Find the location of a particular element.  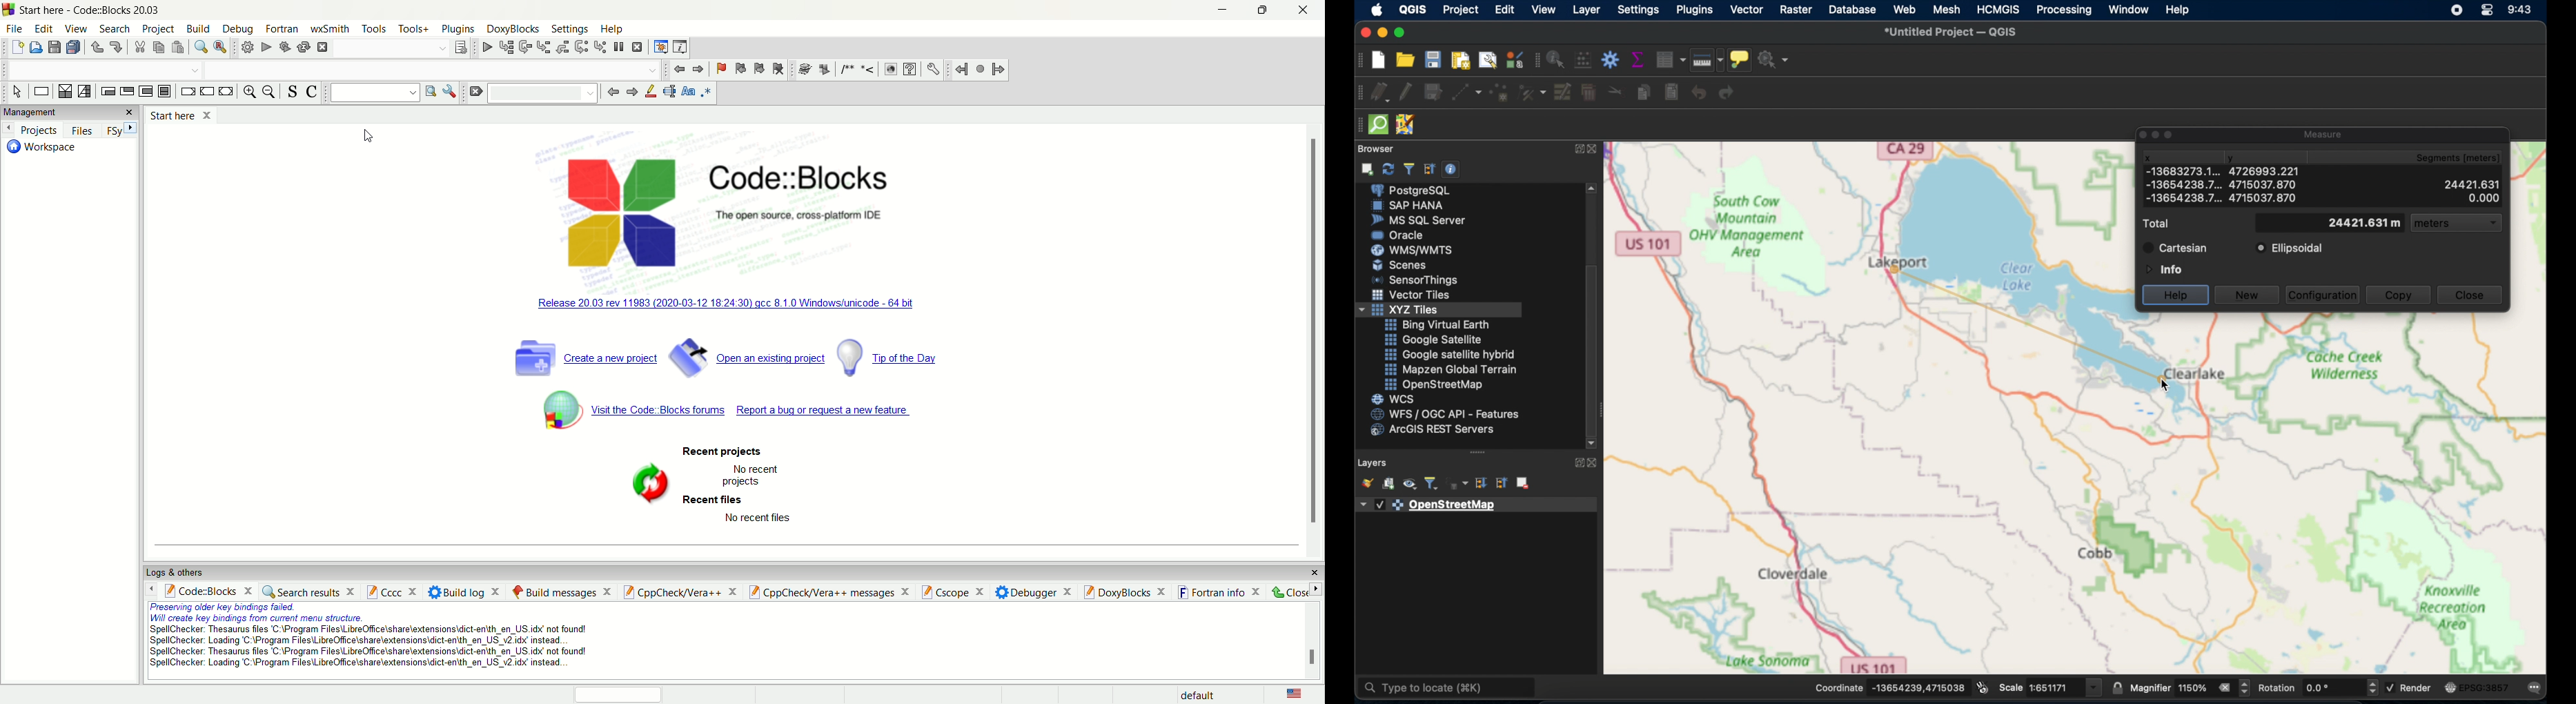

measure is located at coordinates (2325, 132).